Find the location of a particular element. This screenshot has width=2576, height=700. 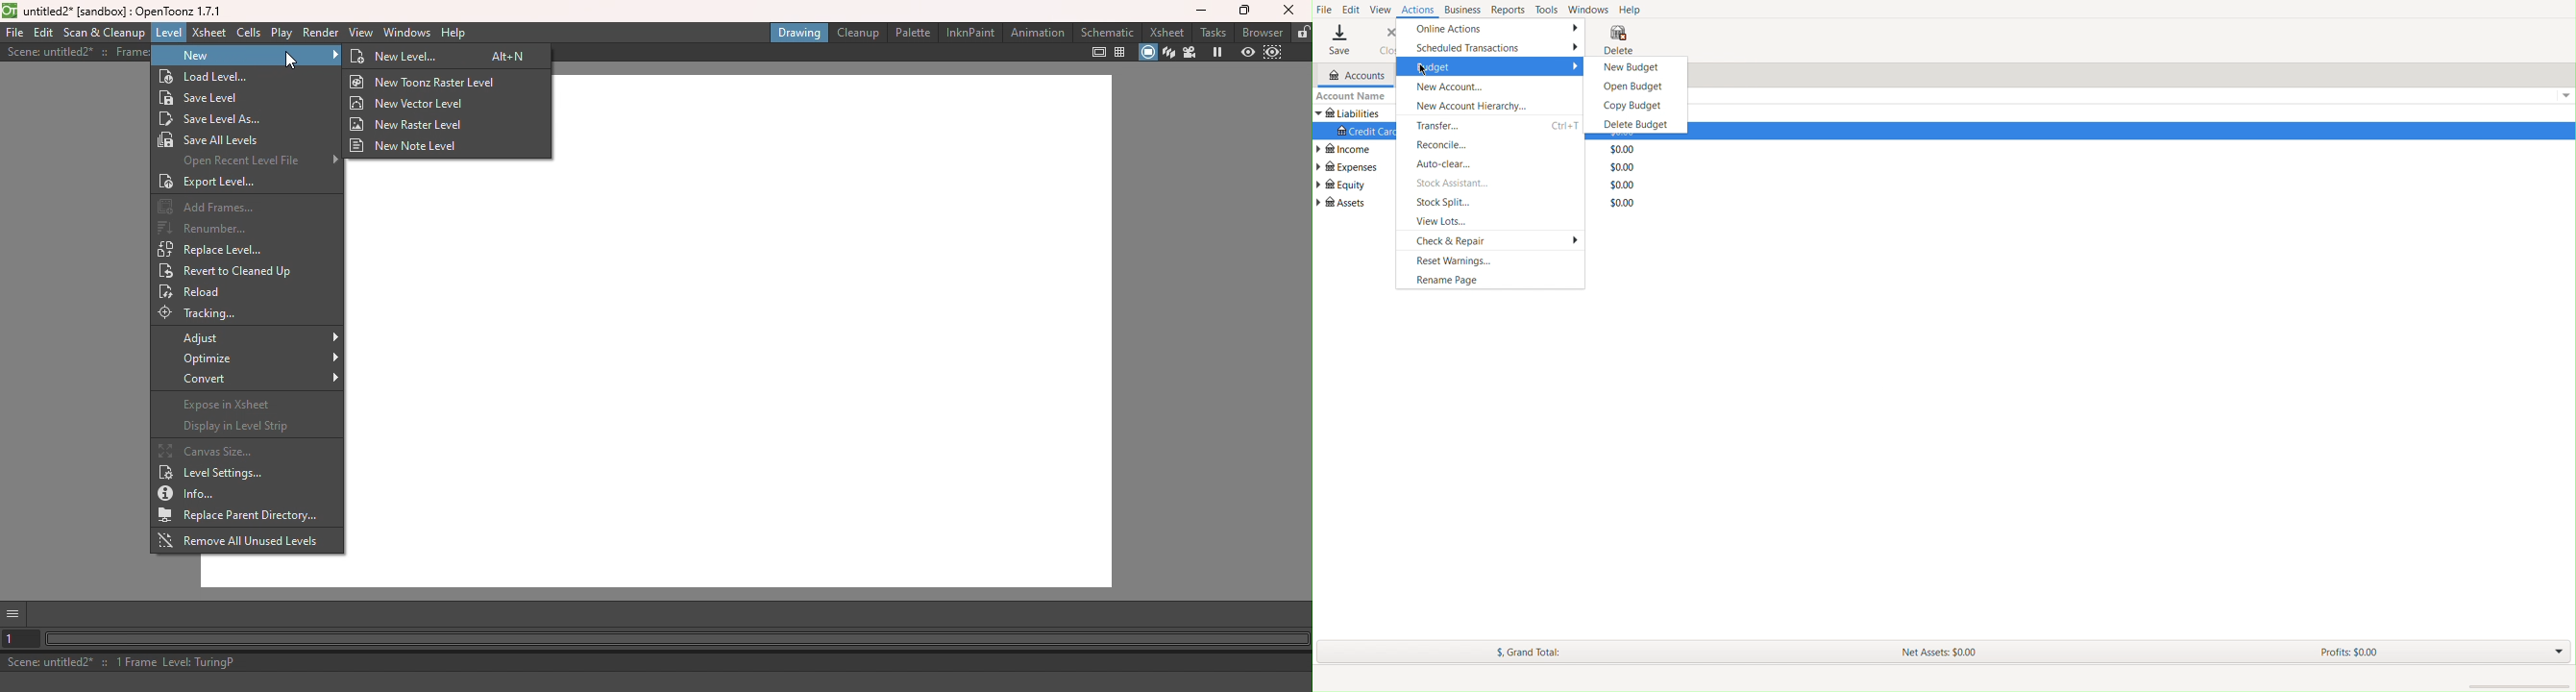

Adjust is located at coordinates (258, 337).